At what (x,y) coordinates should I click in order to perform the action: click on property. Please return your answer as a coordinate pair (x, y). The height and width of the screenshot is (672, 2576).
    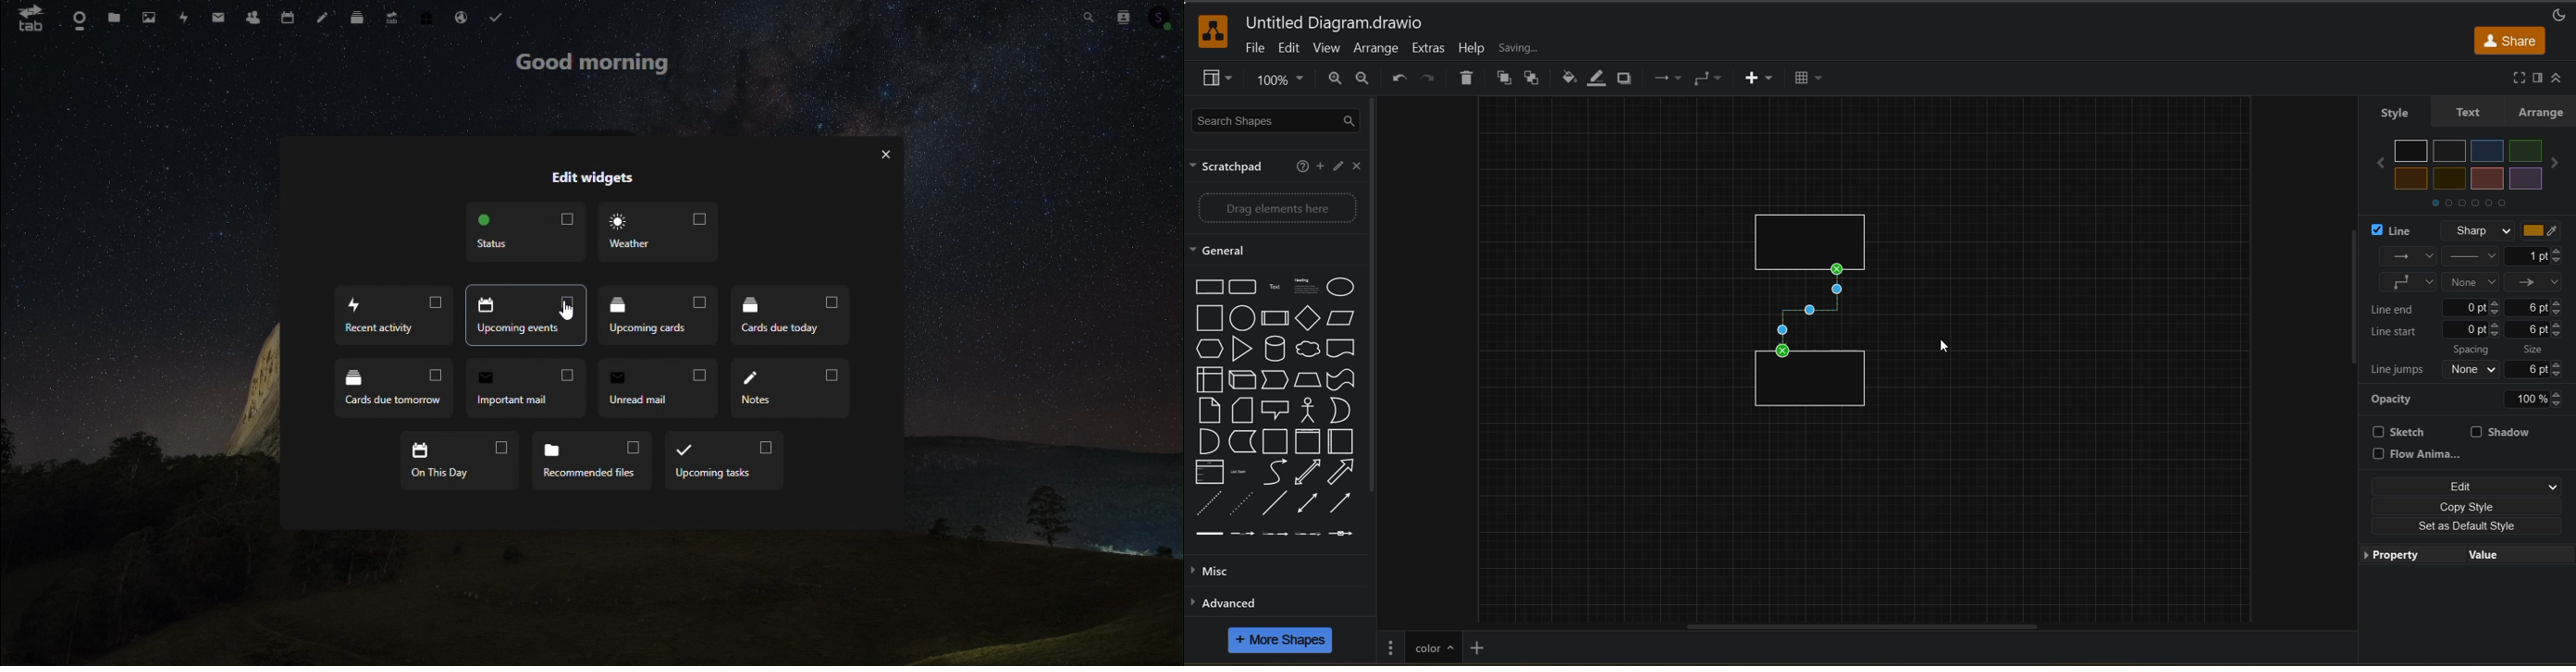
    Looking at the image, I should click on (2398, 556).